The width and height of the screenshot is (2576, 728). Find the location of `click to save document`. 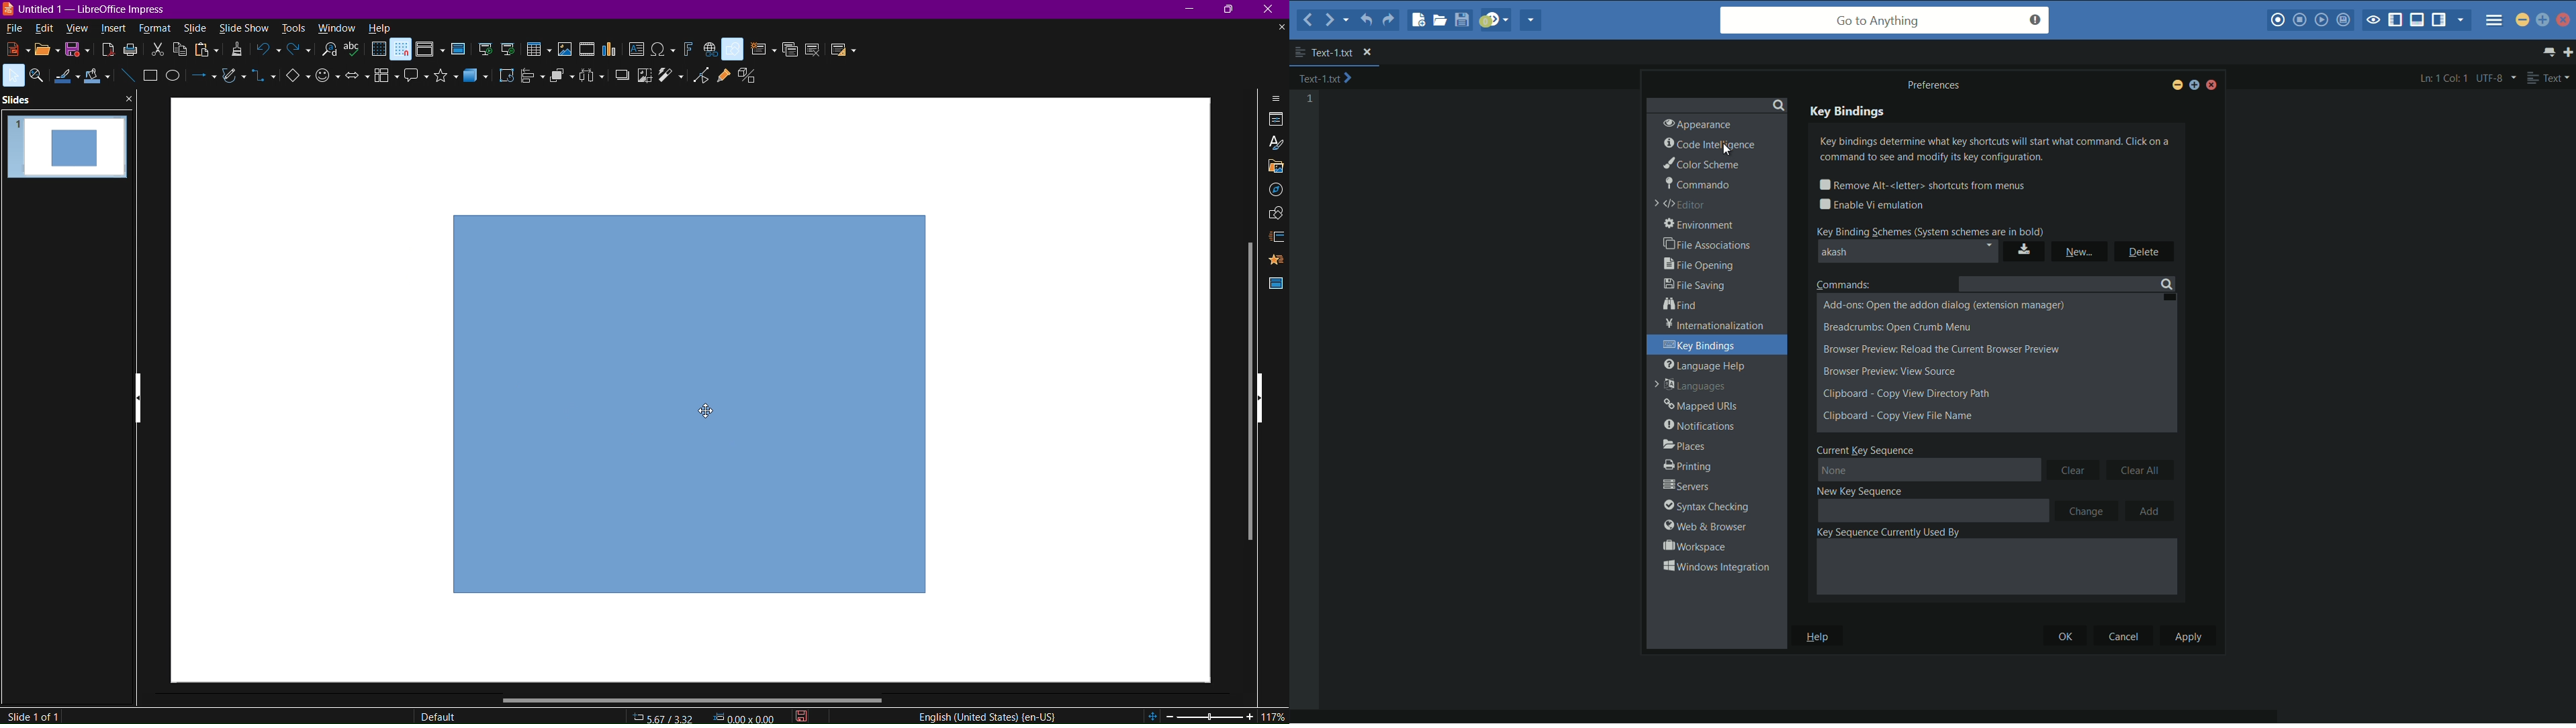

click to save document is located at coordinates (800, 716).